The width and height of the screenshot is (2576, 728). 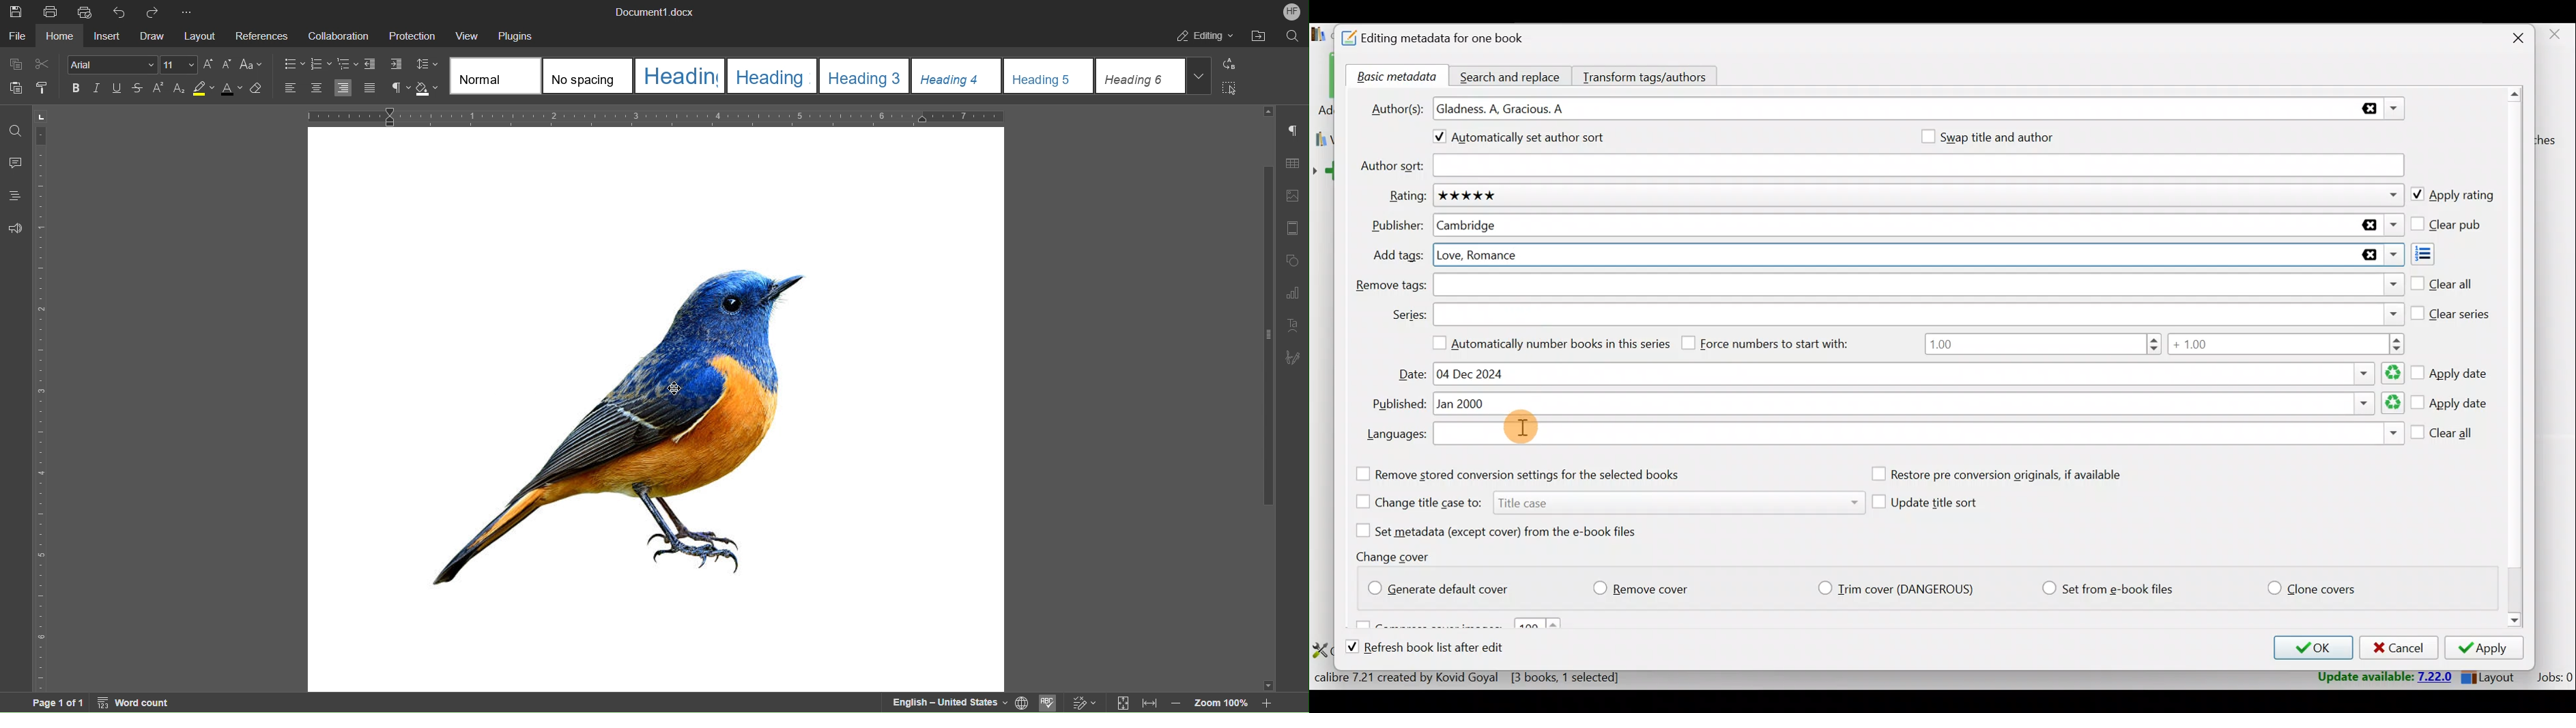 I want to click on Find, so click(x=15, y=129).